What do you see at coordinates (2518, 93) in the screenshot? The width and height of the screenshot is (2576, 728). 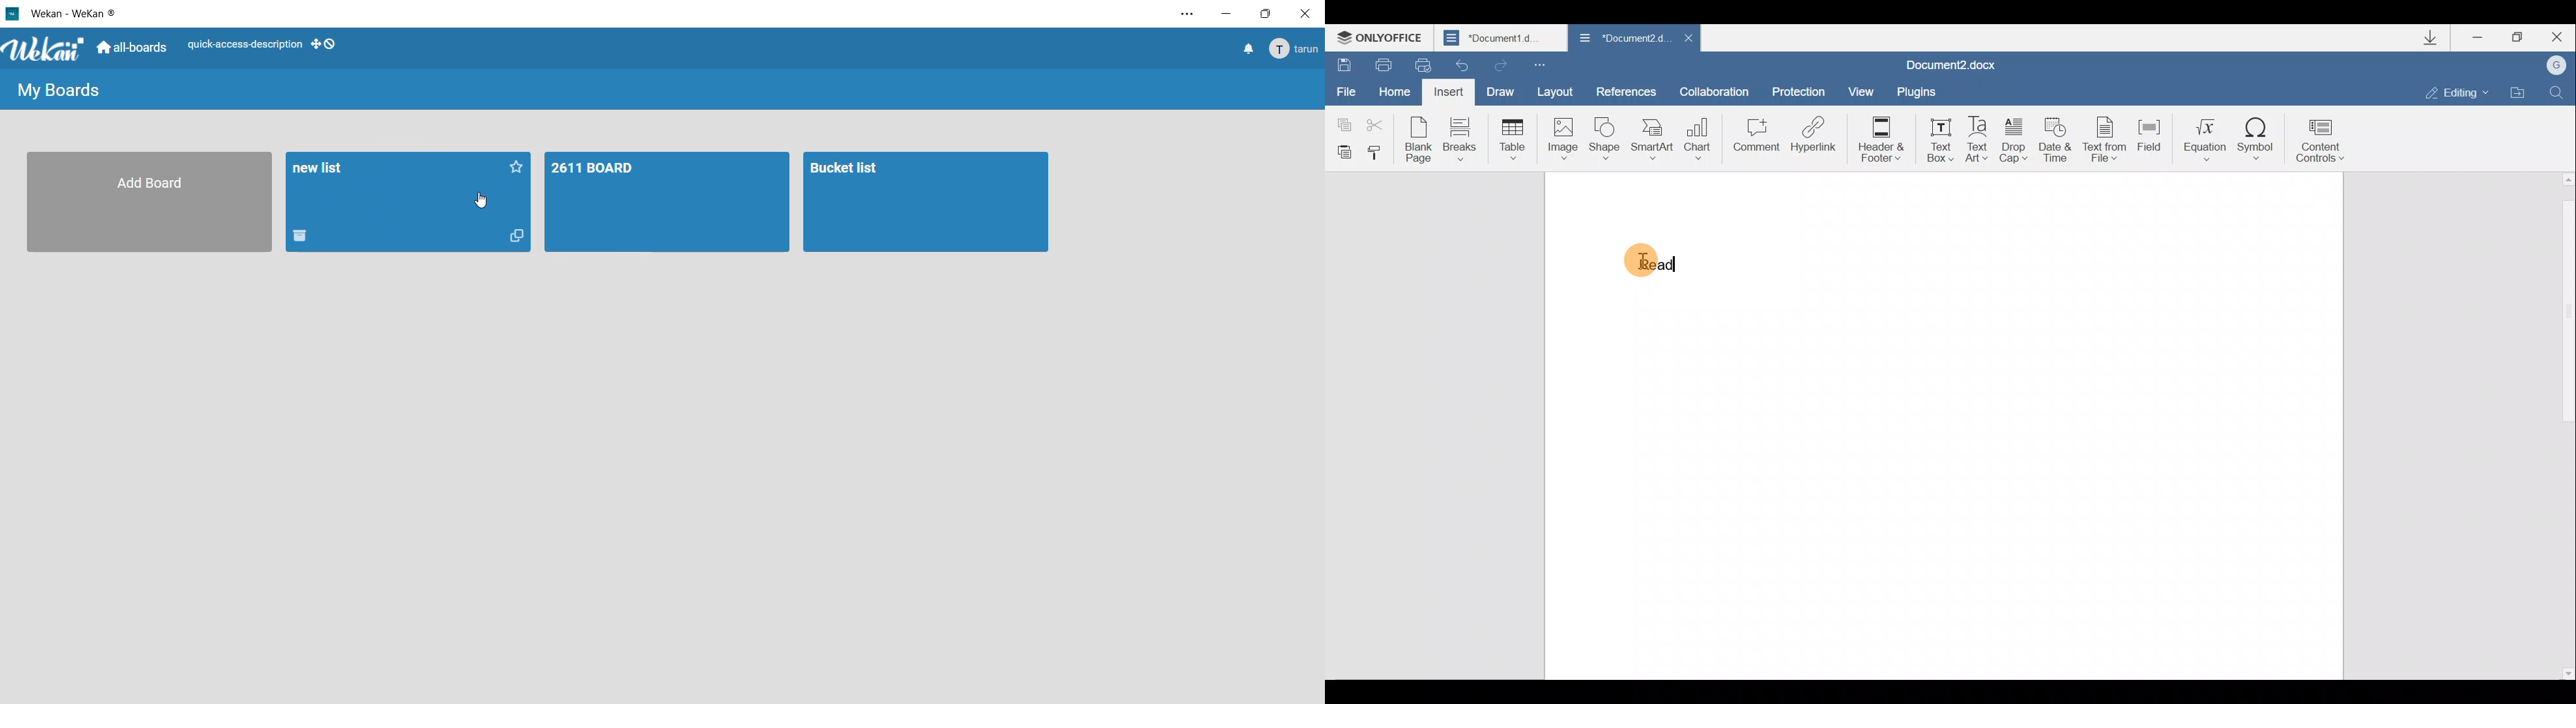 I see `Open file location` at bounding box center [2518, 93].